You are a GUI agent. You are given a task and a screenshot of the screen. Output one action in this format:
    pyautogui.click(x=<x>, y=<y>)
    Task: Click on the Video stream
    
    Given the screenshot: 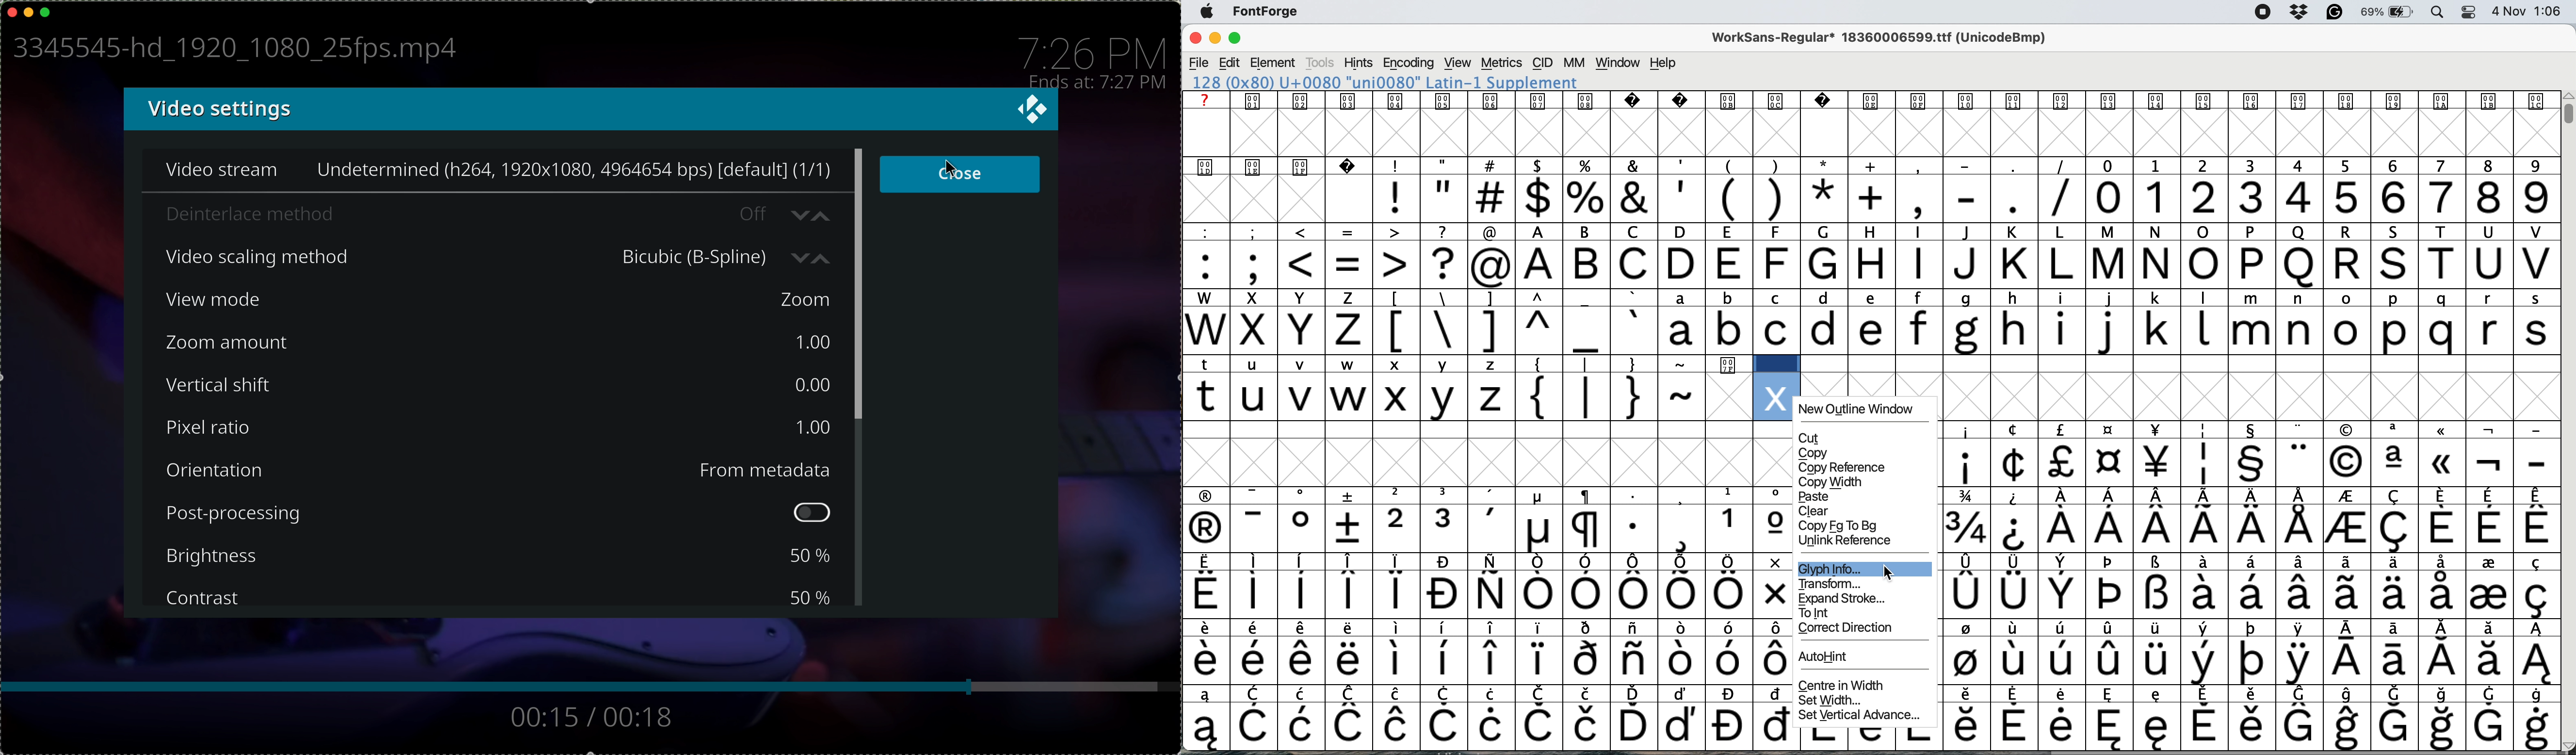 What is the action you would take?
    pyautogui.click(x=221, y=168)
    